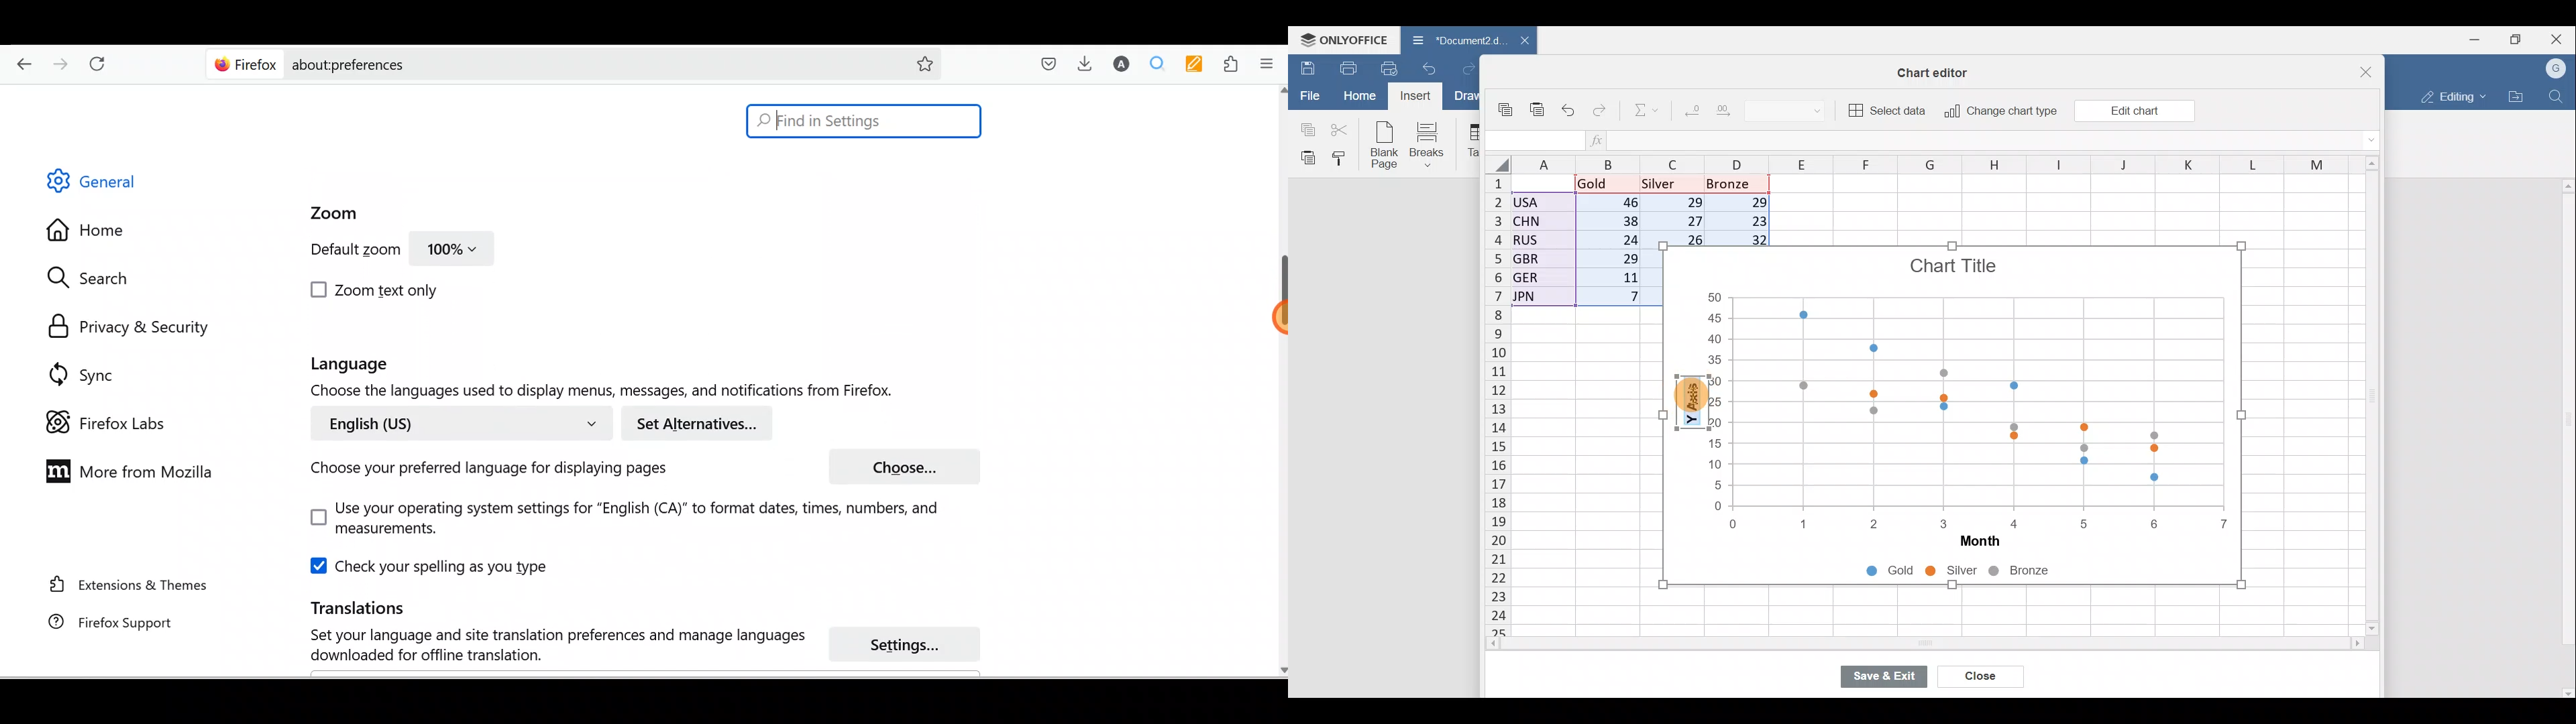 The width and height of the screenshot is (2576, 728). I want to click on Bookmark this page, so click(914, 63).